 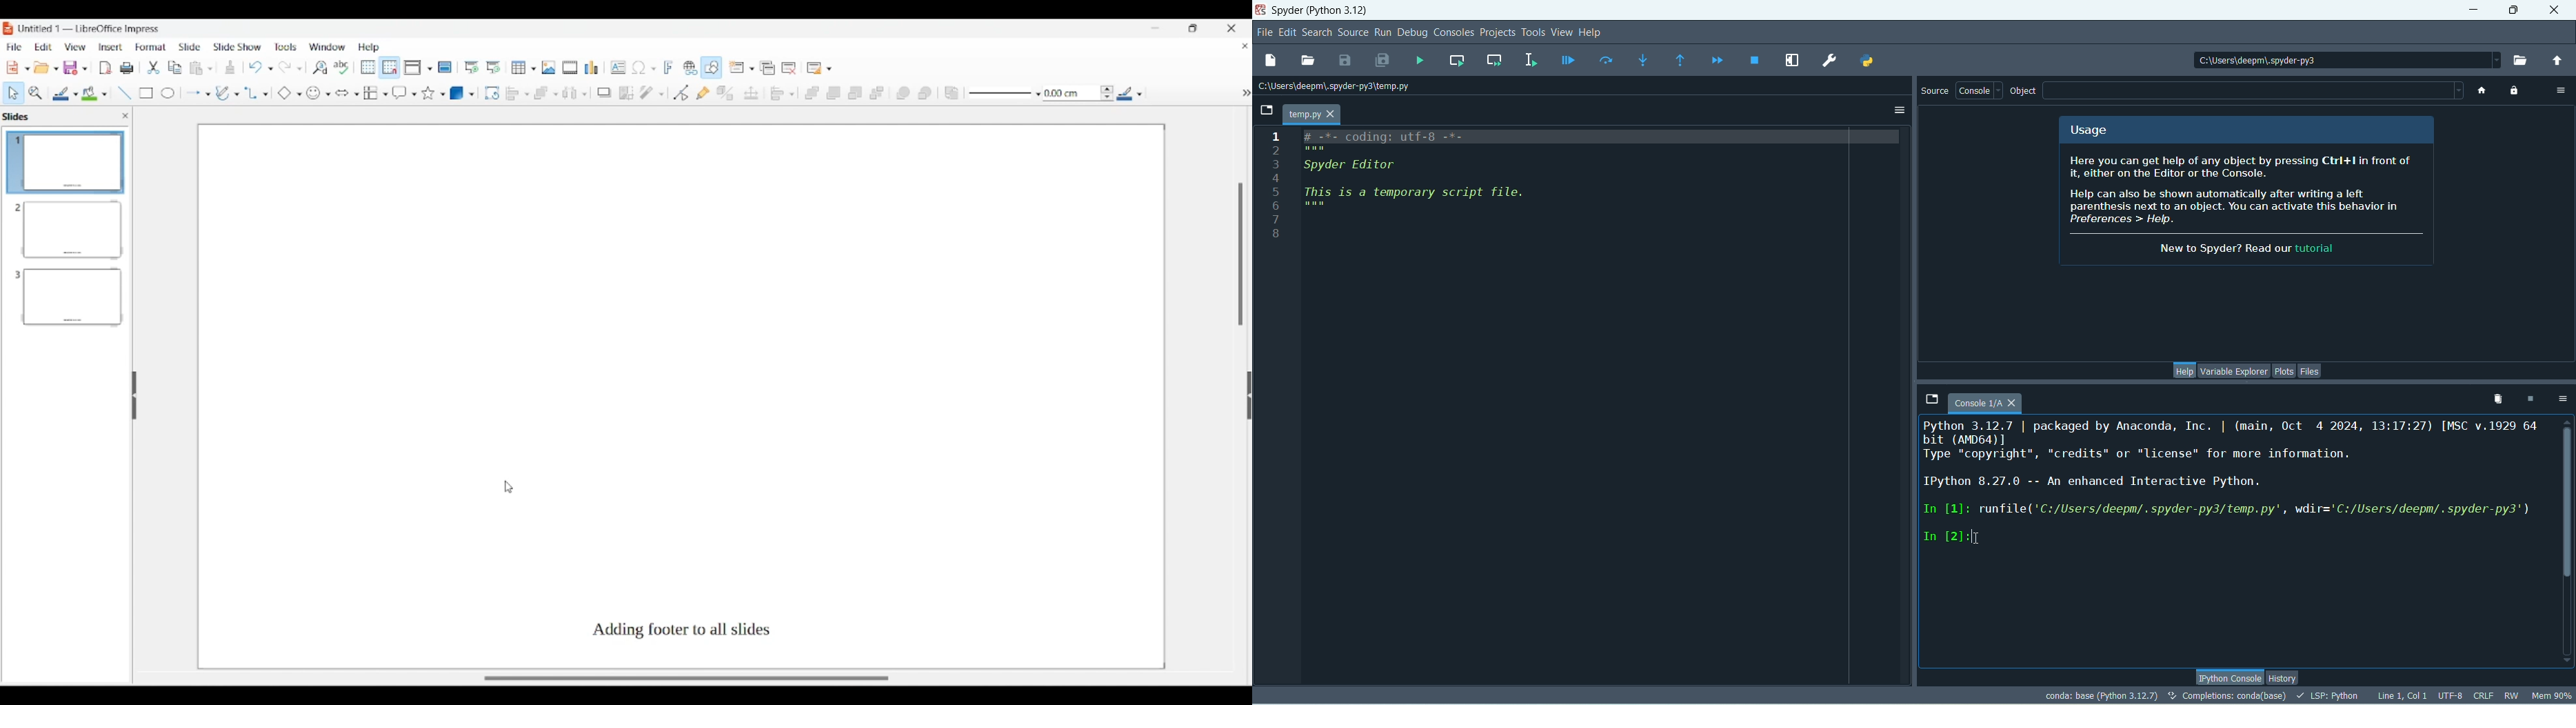 I want to click on completion:conda, so click(x=2226, y=695).